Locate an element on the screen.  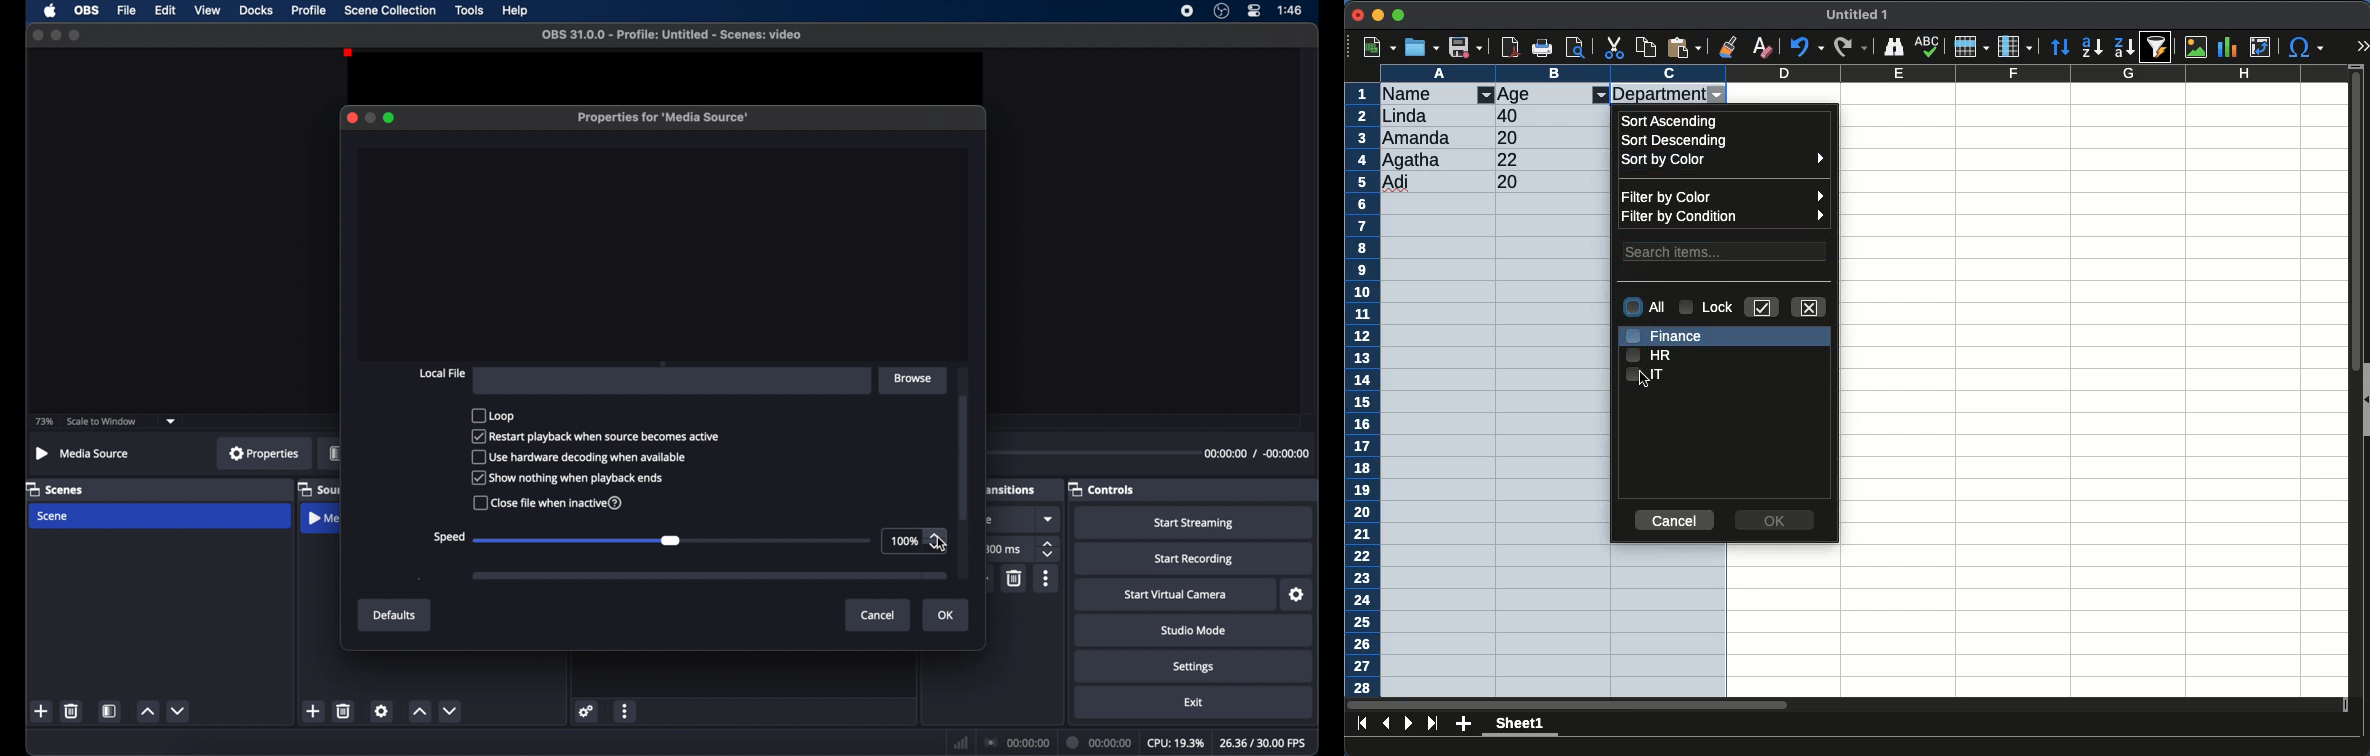
close is located at coordinates (38, 36).